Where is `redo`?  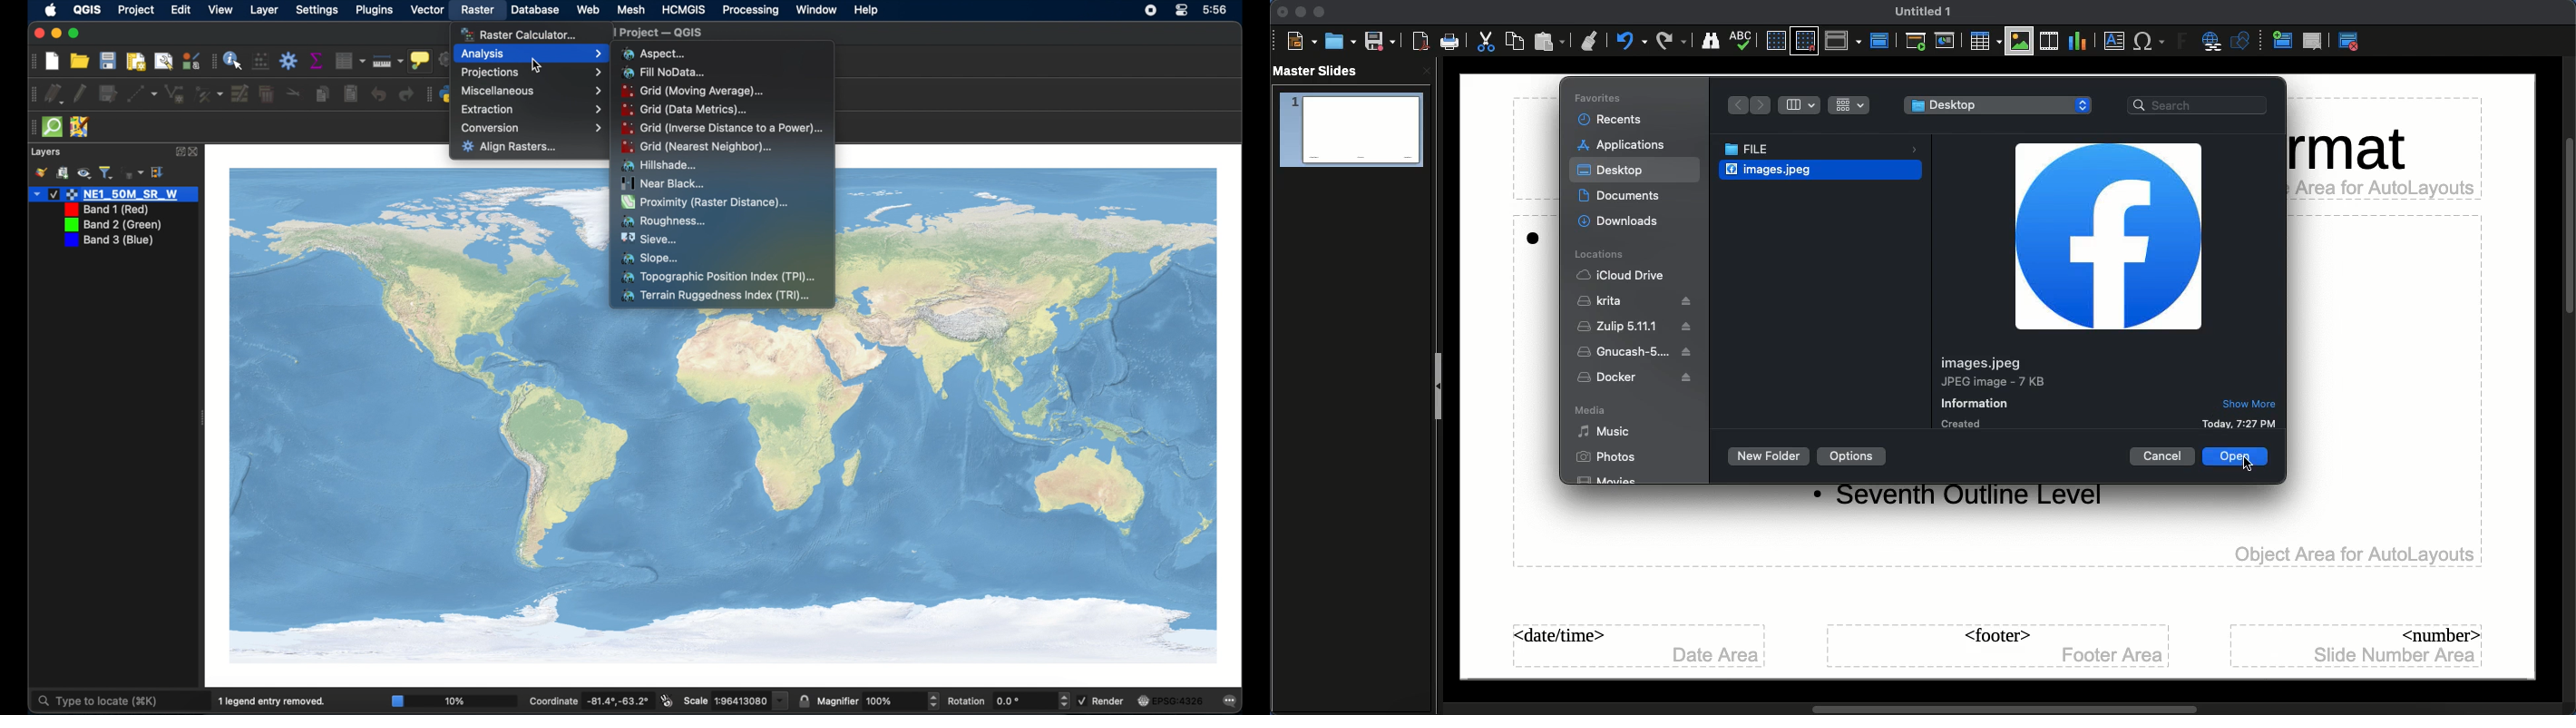 redo is located at coordinates (406, 94).